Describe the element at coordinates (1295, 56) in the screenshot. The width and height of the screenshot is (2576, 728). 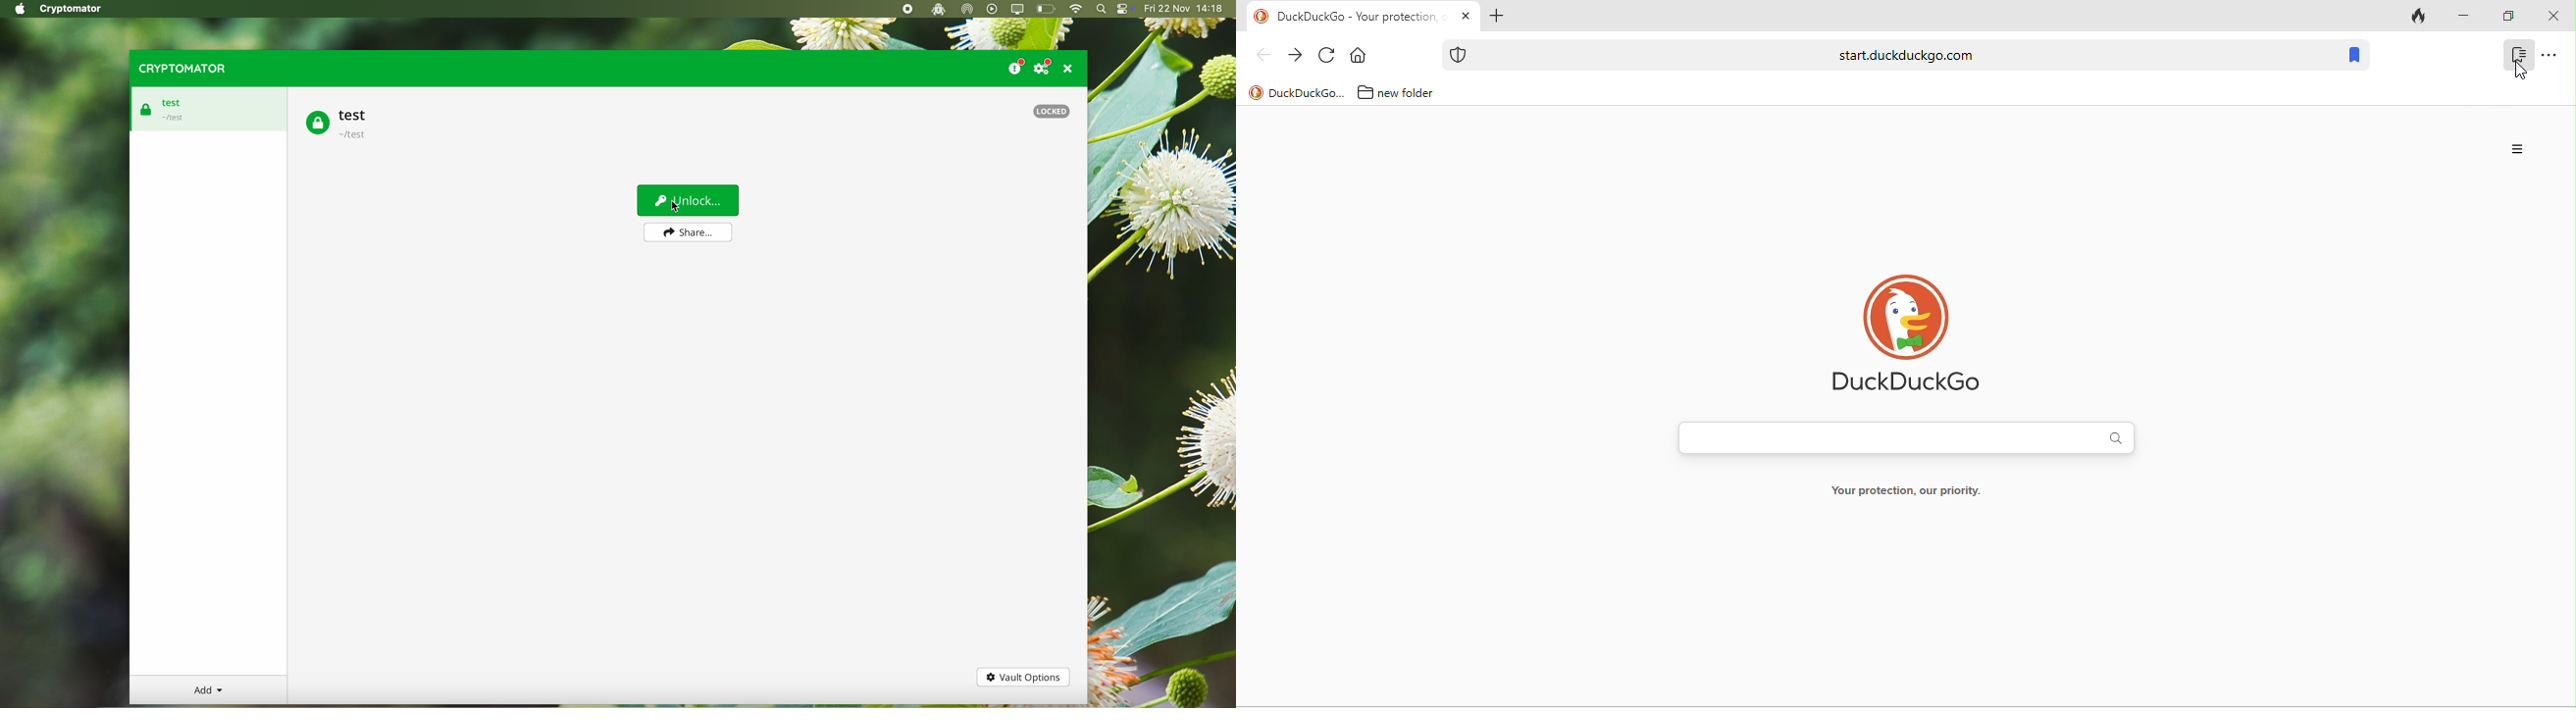
I see `forward` at that location.